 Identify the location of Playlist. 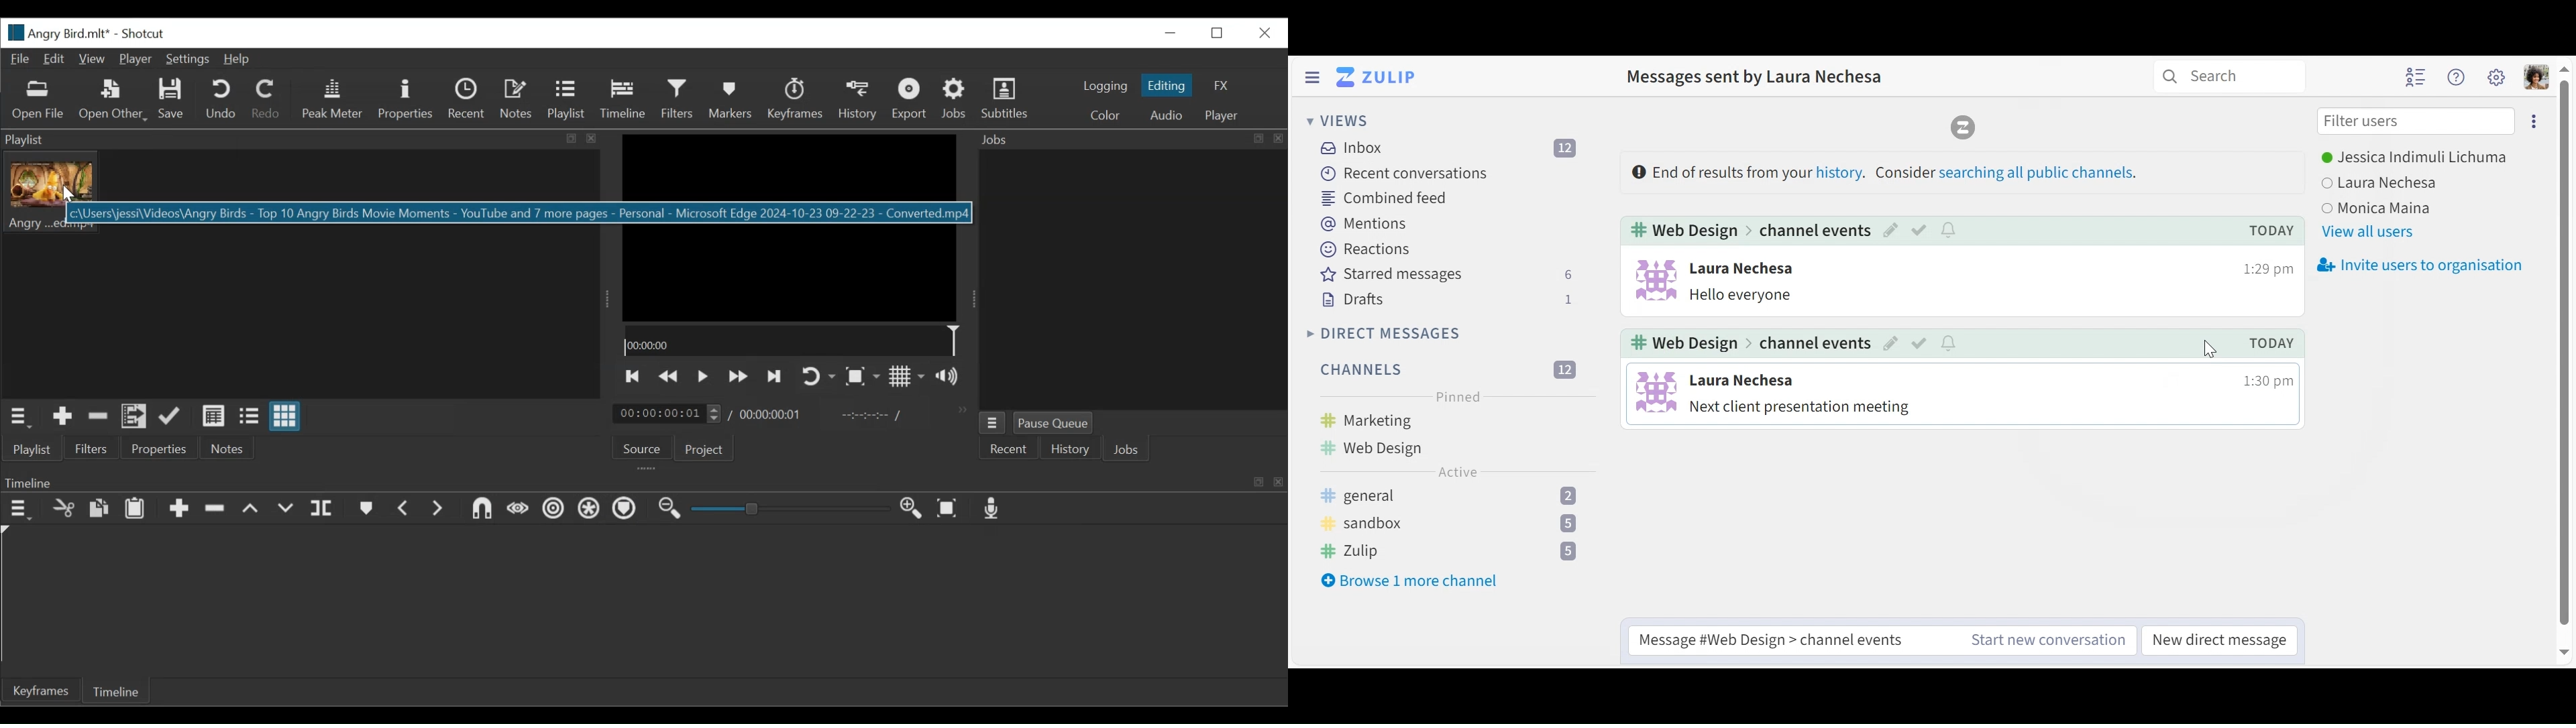
(565, 101).